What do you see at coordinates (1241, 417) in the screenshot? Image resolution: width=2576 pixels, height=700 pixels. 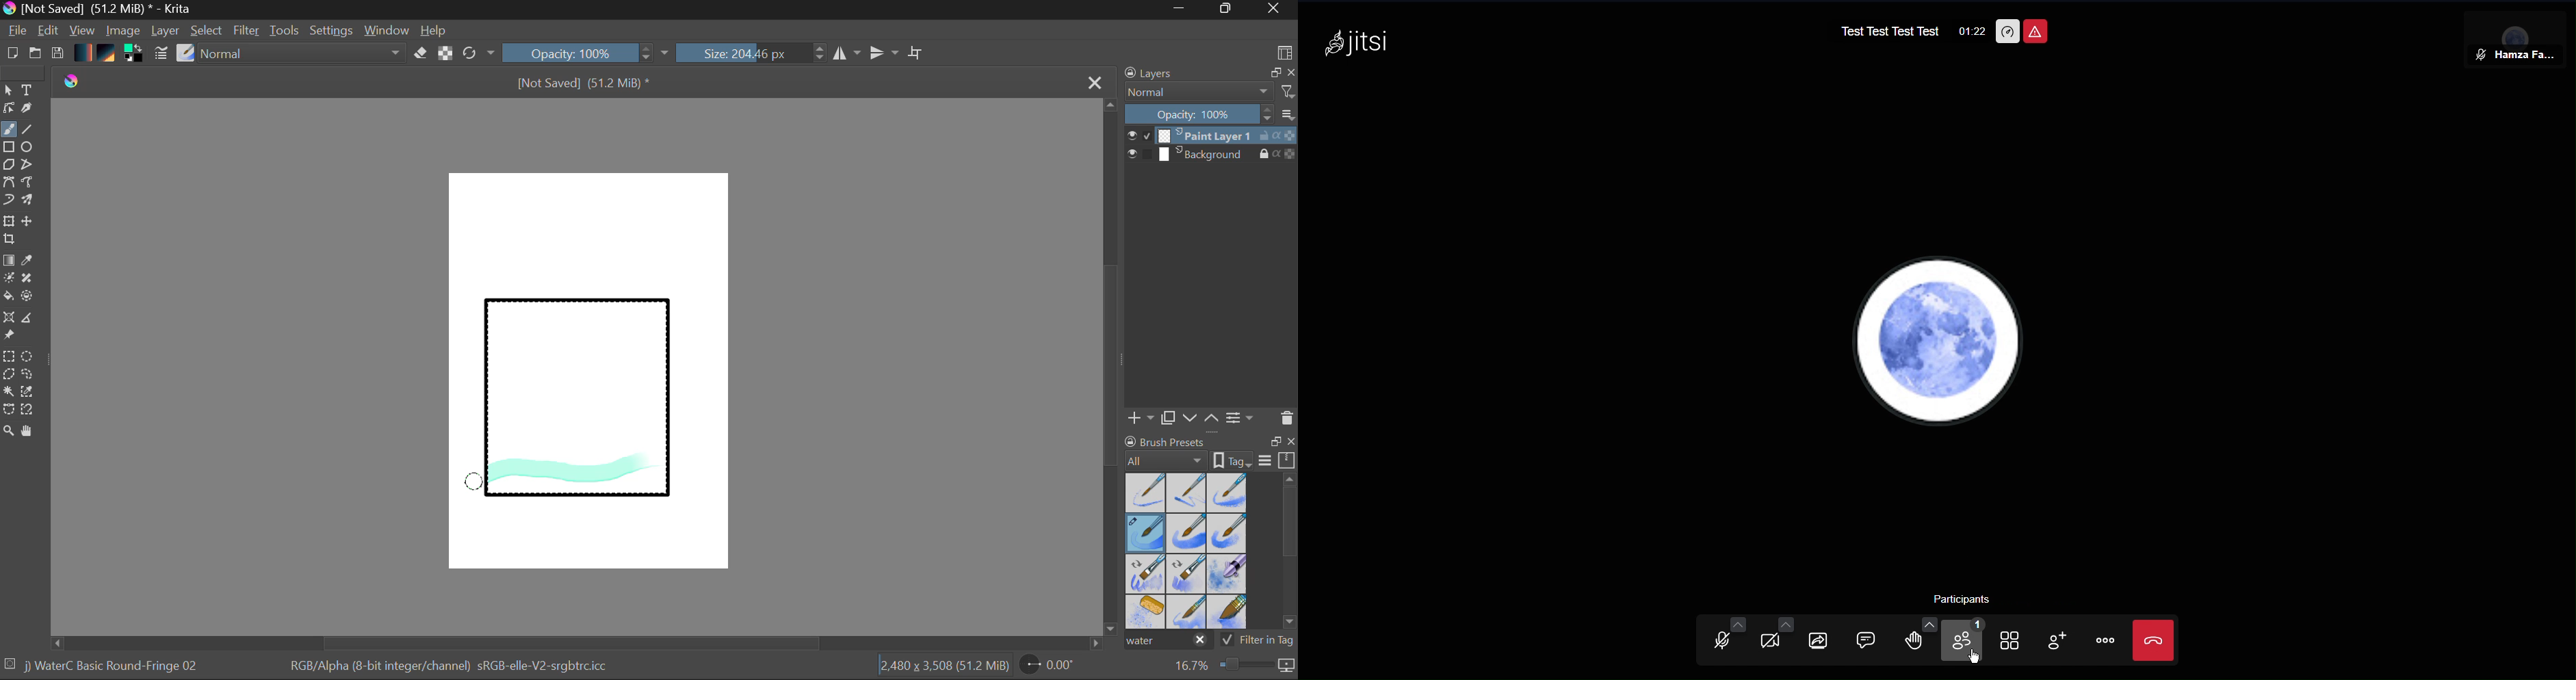 I see `Layer Settings` at bounding box center [1241, 417].